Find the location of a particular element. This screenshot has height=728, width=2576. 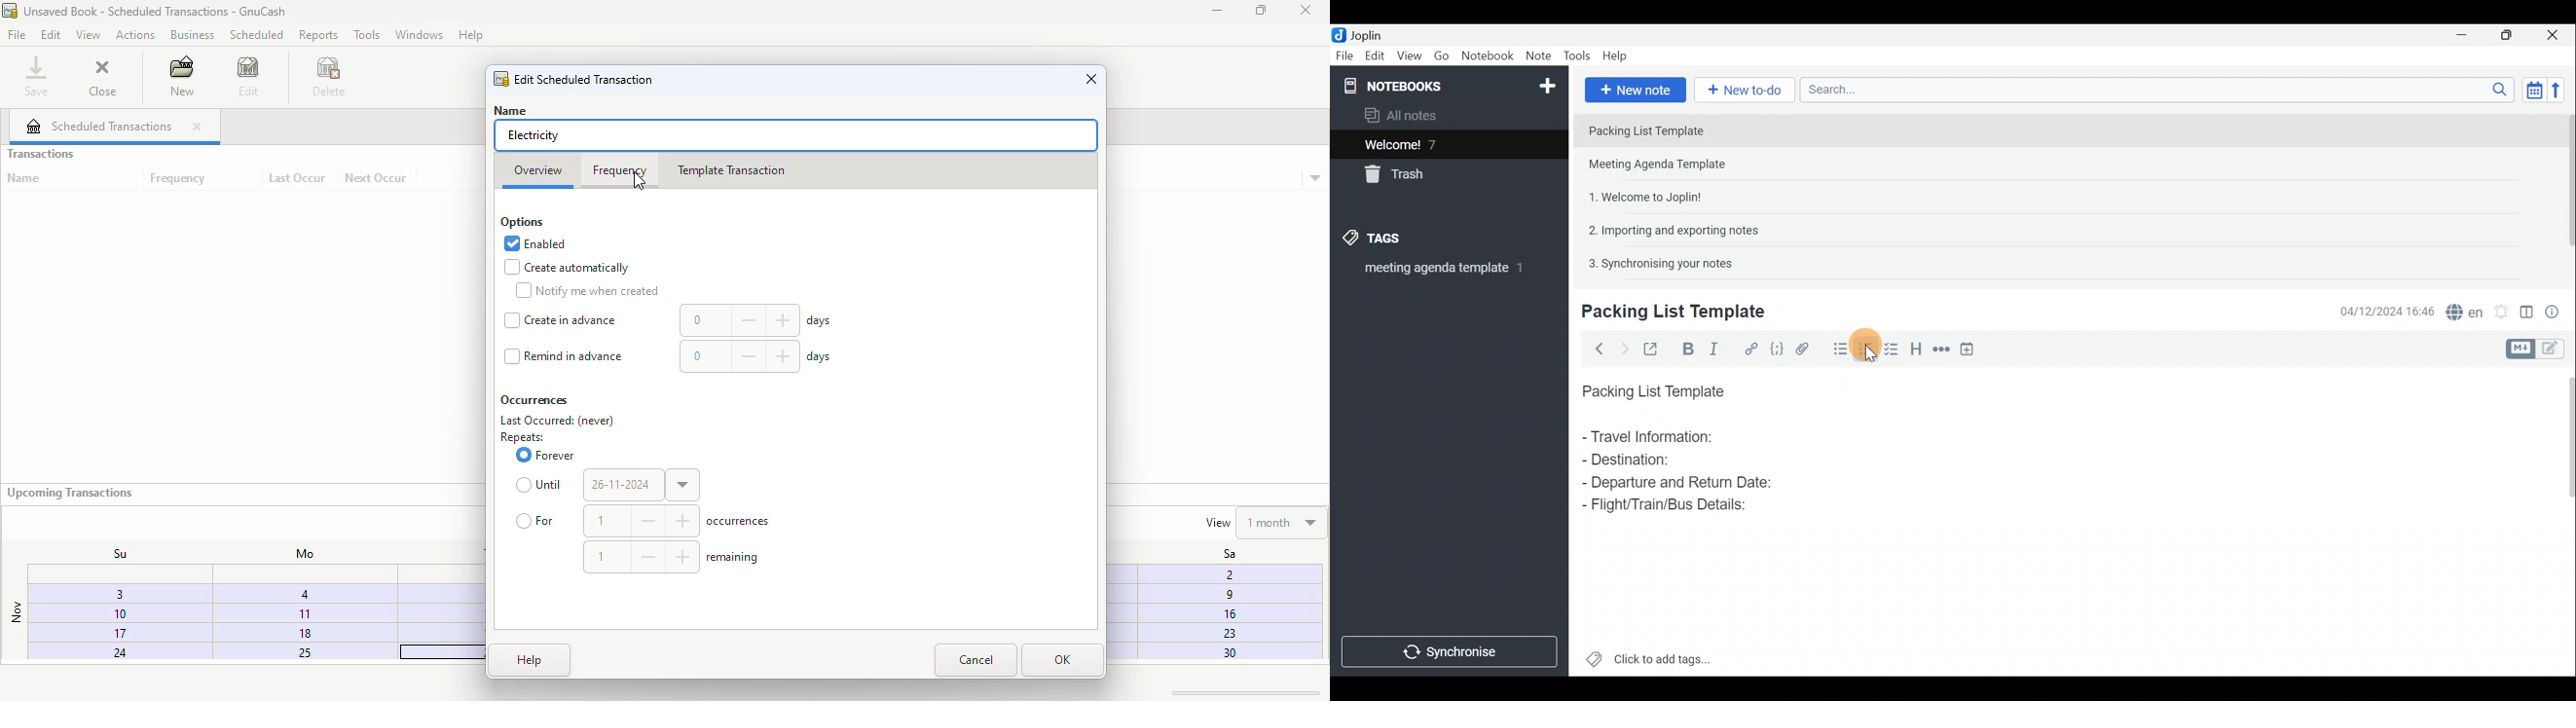

Forward is located at coordinates (1622, 347).